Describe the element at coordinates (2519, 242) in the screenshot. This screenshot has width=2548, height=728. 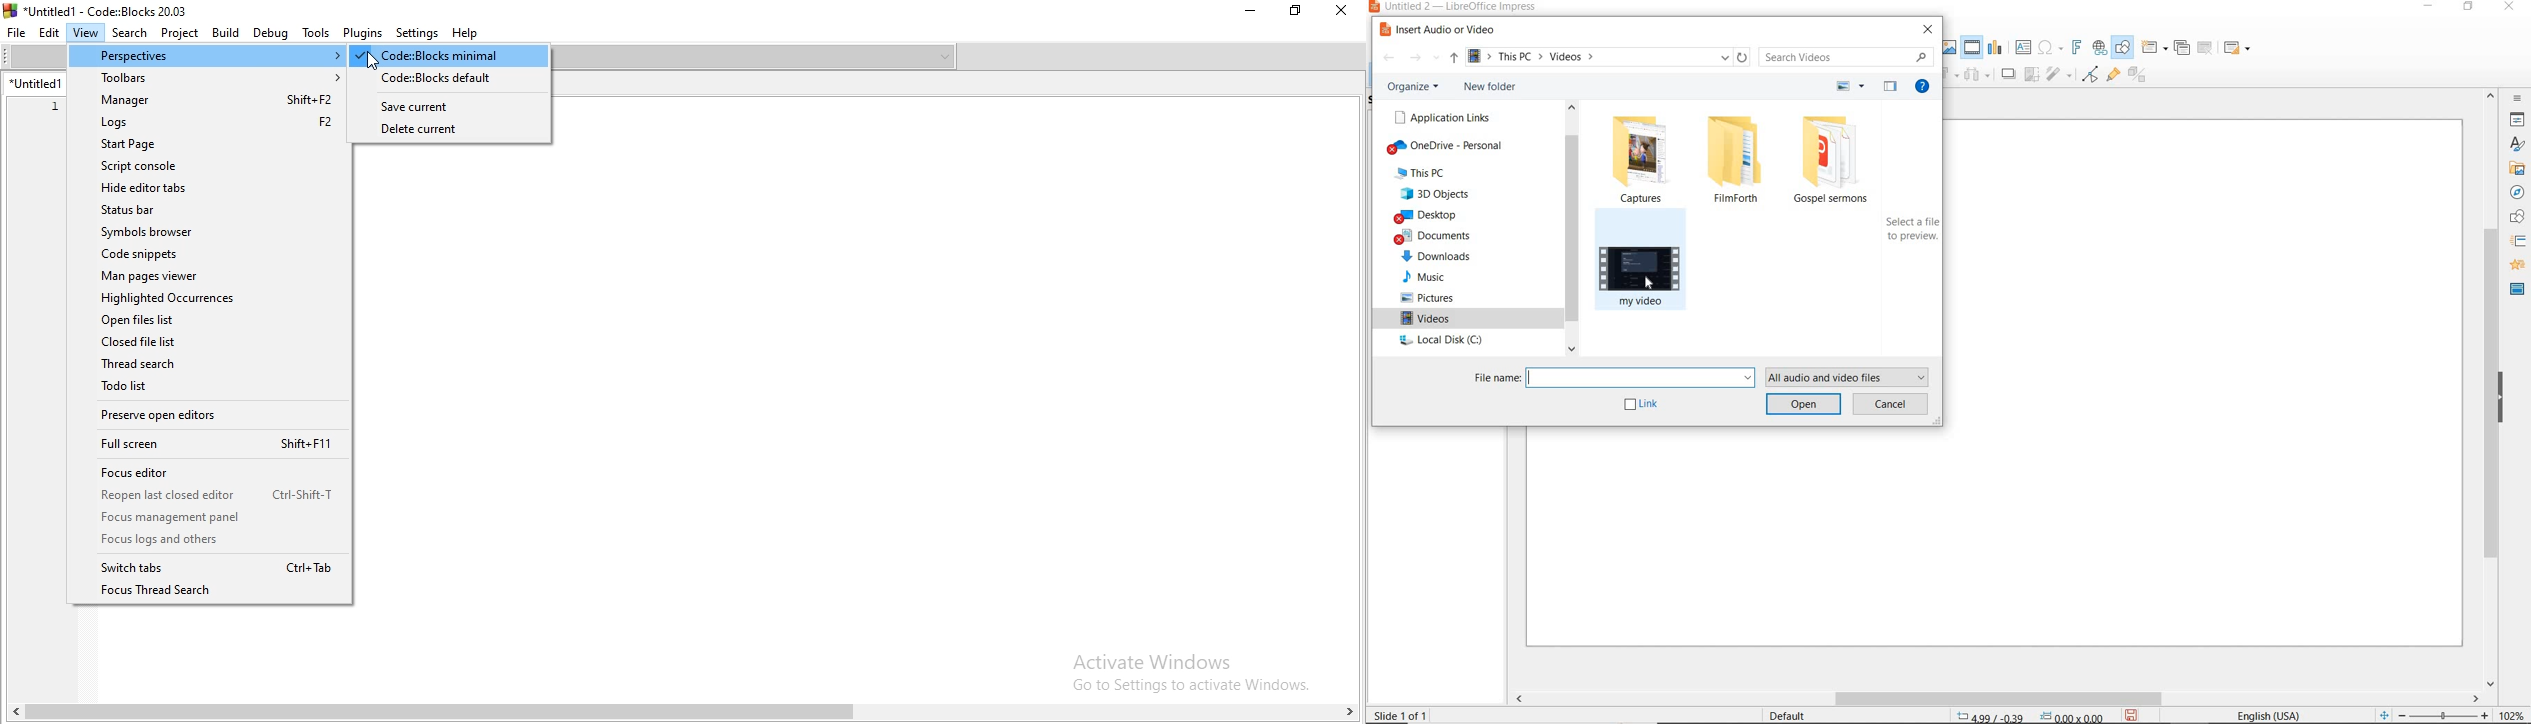
I see `SLIDE TRANSITION` at that location.